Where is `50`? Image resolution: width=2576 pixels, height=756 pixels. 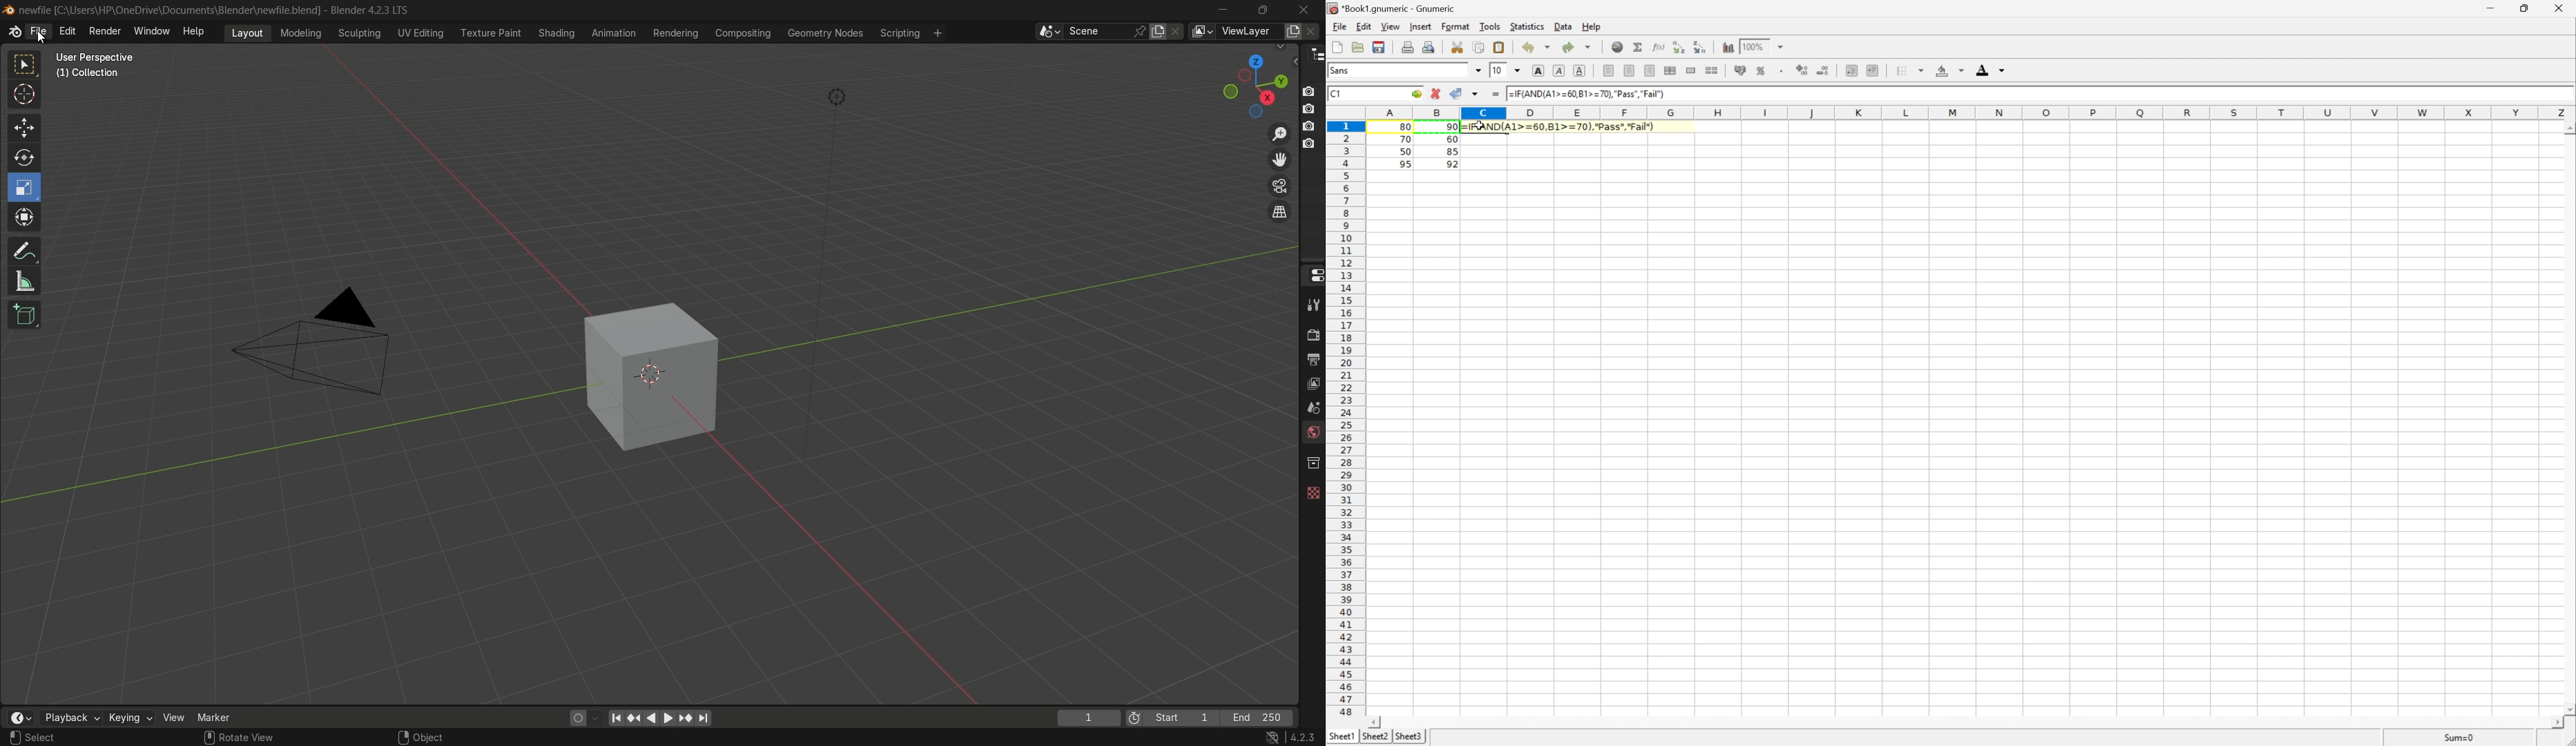
50 is located at coordinates (1403, 153).